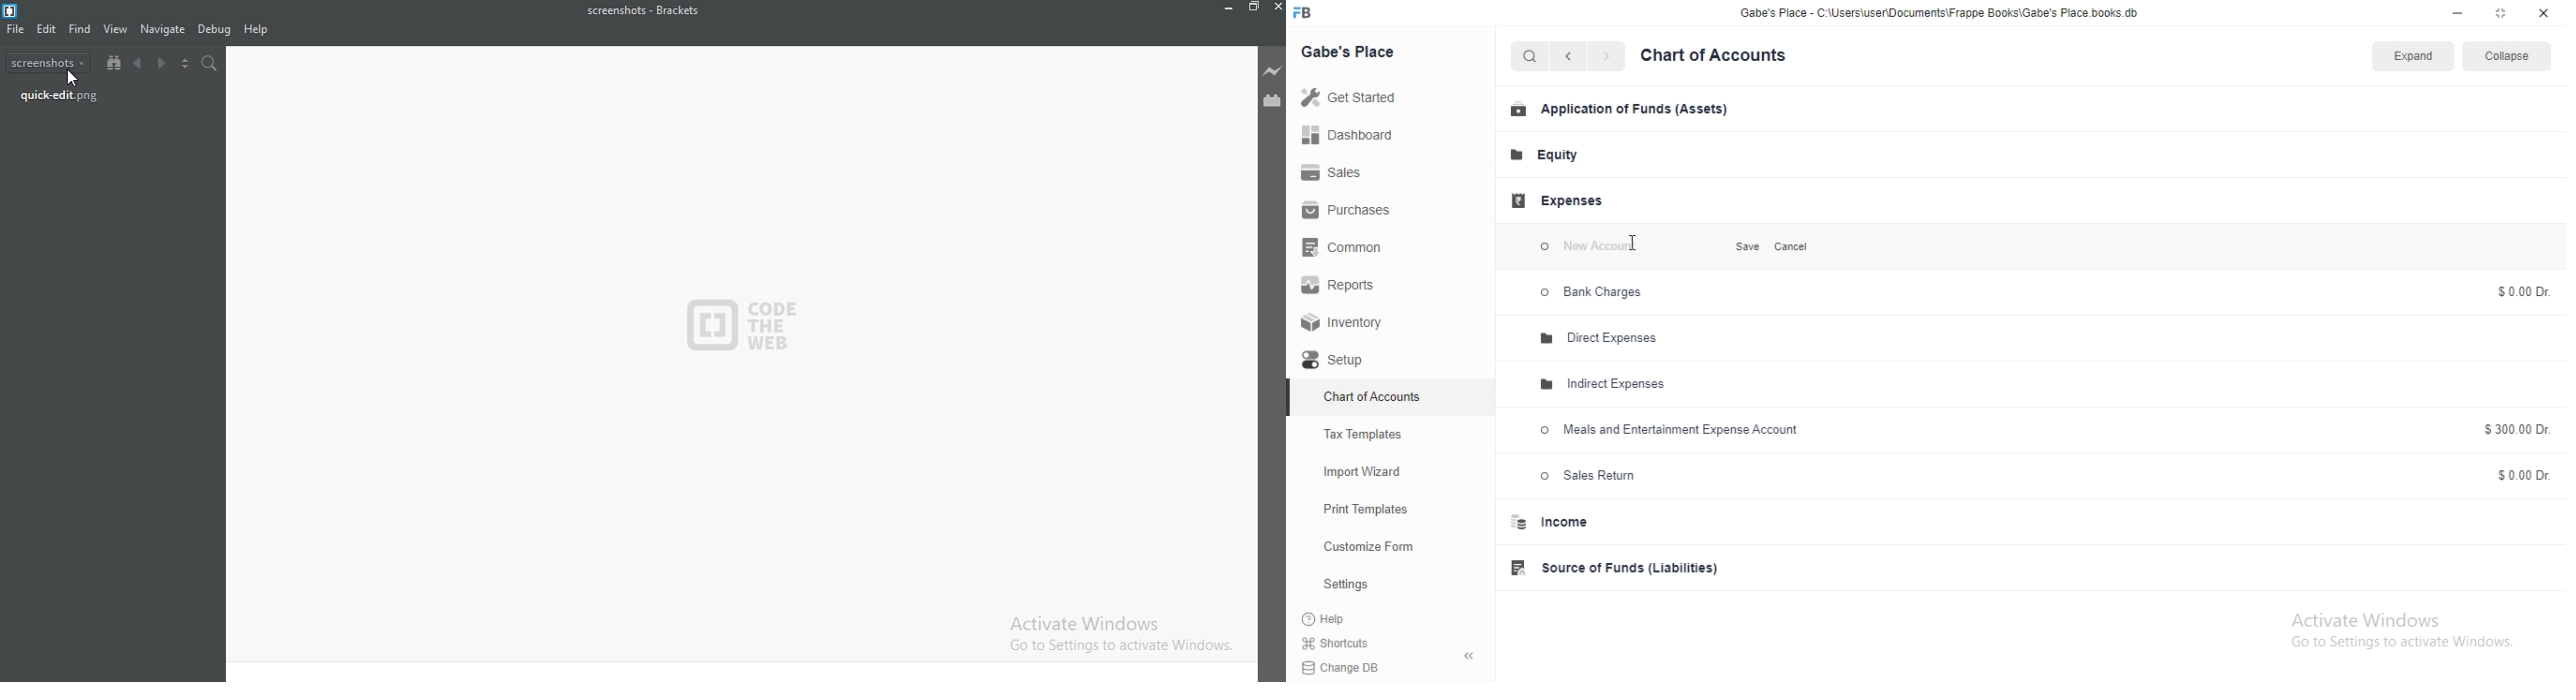 This screenshot has width=2576, height=700. I want to click on Purchases, so click(1352, 212).